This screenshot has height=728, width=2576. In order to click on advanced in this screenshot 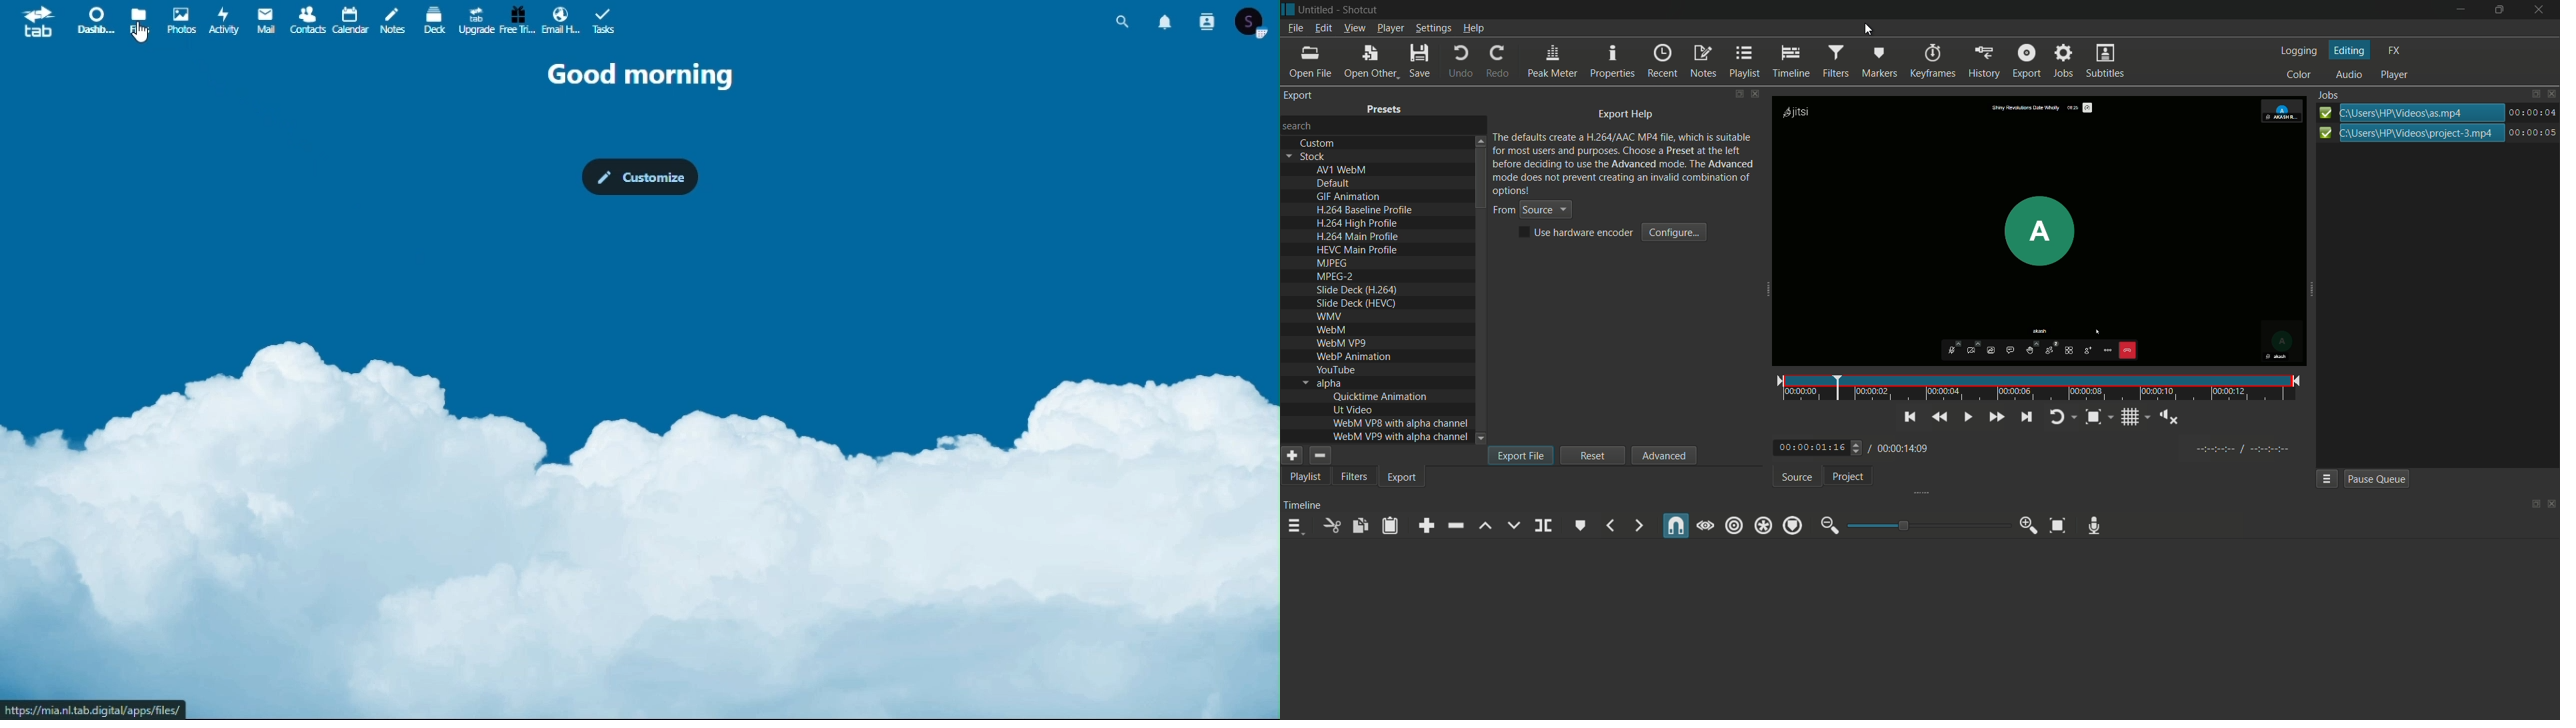, I will do `click(1665, 455)`.